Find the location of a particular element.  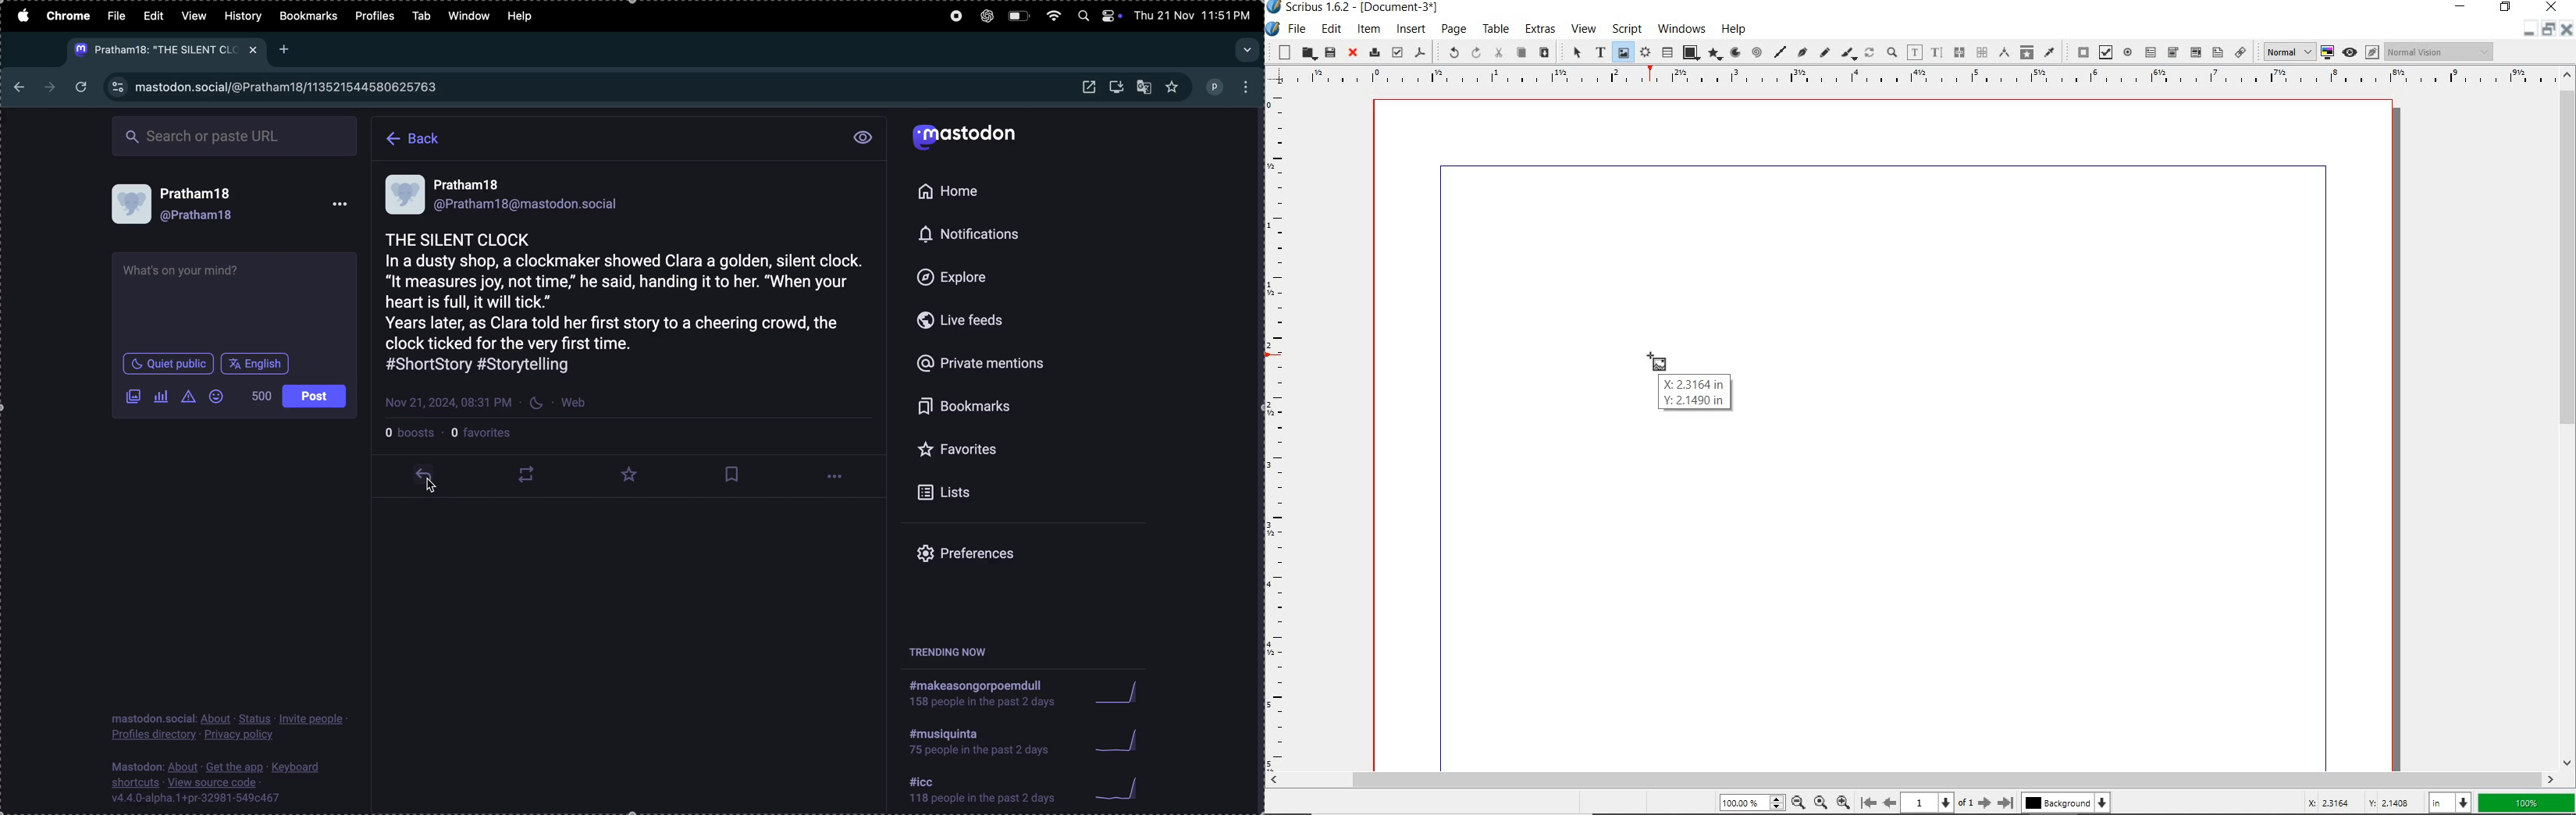

mastodon url is located at coordinates (290, 88).